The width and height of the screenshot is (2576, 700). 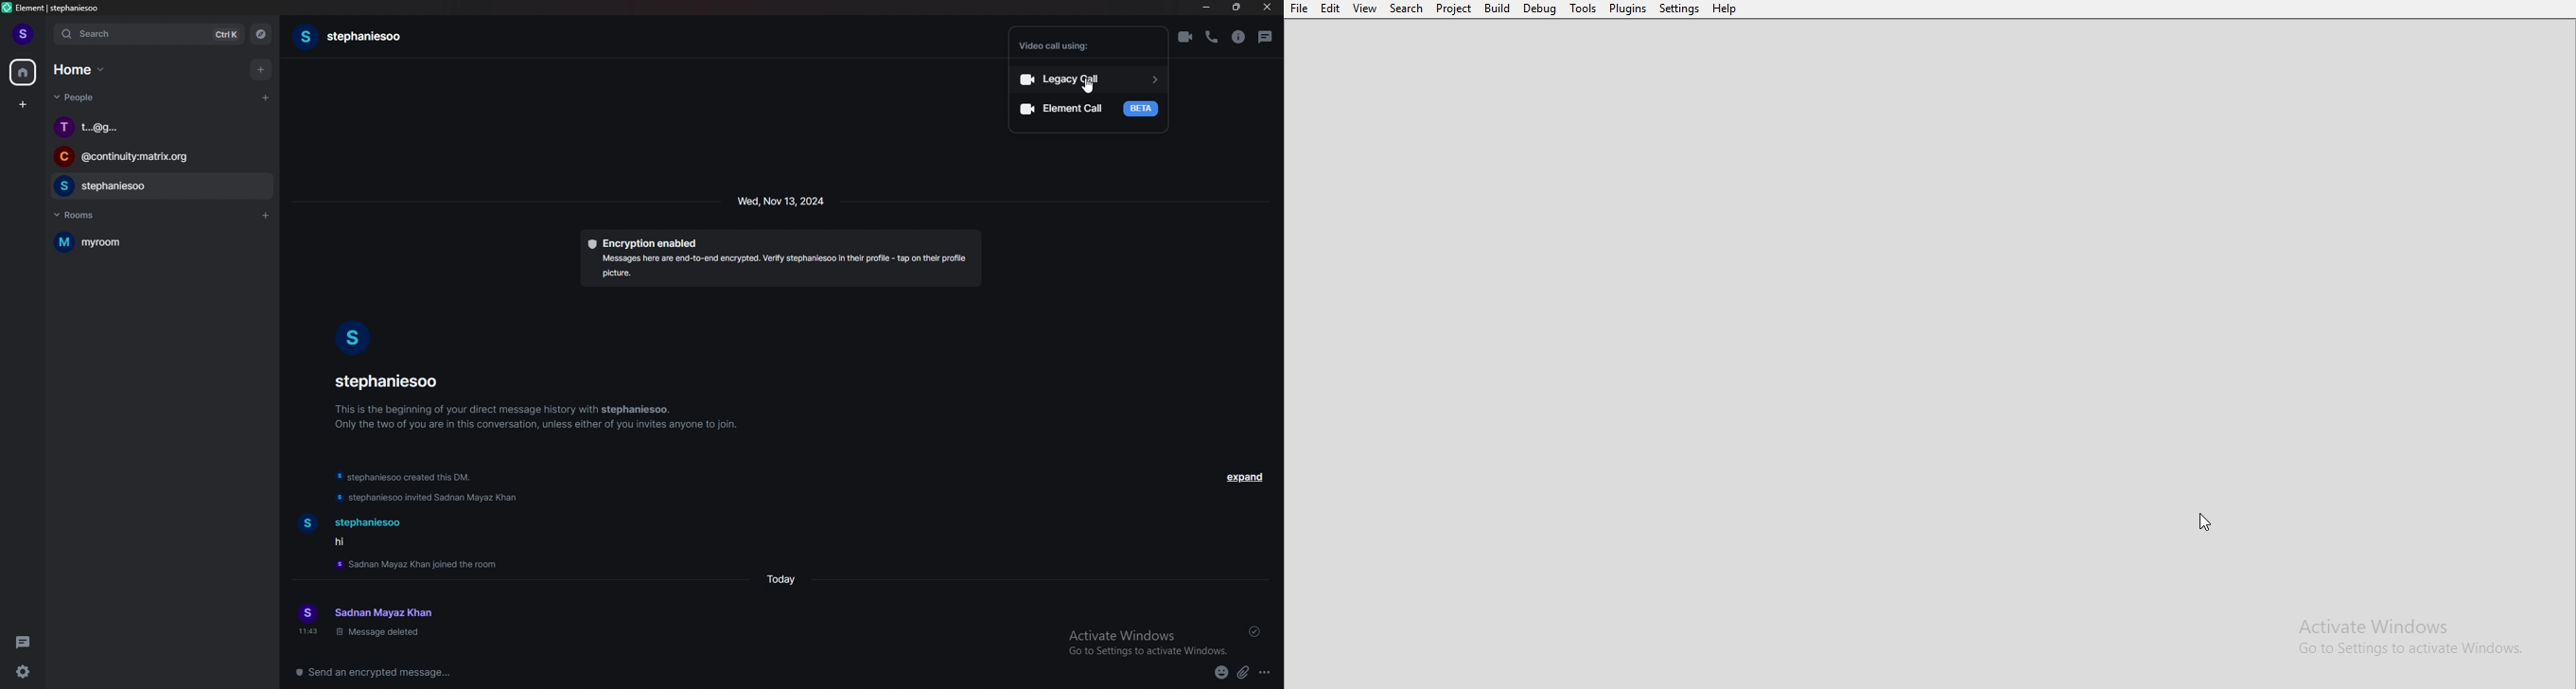 I want to click on user profile, so click(x=306, y=612).